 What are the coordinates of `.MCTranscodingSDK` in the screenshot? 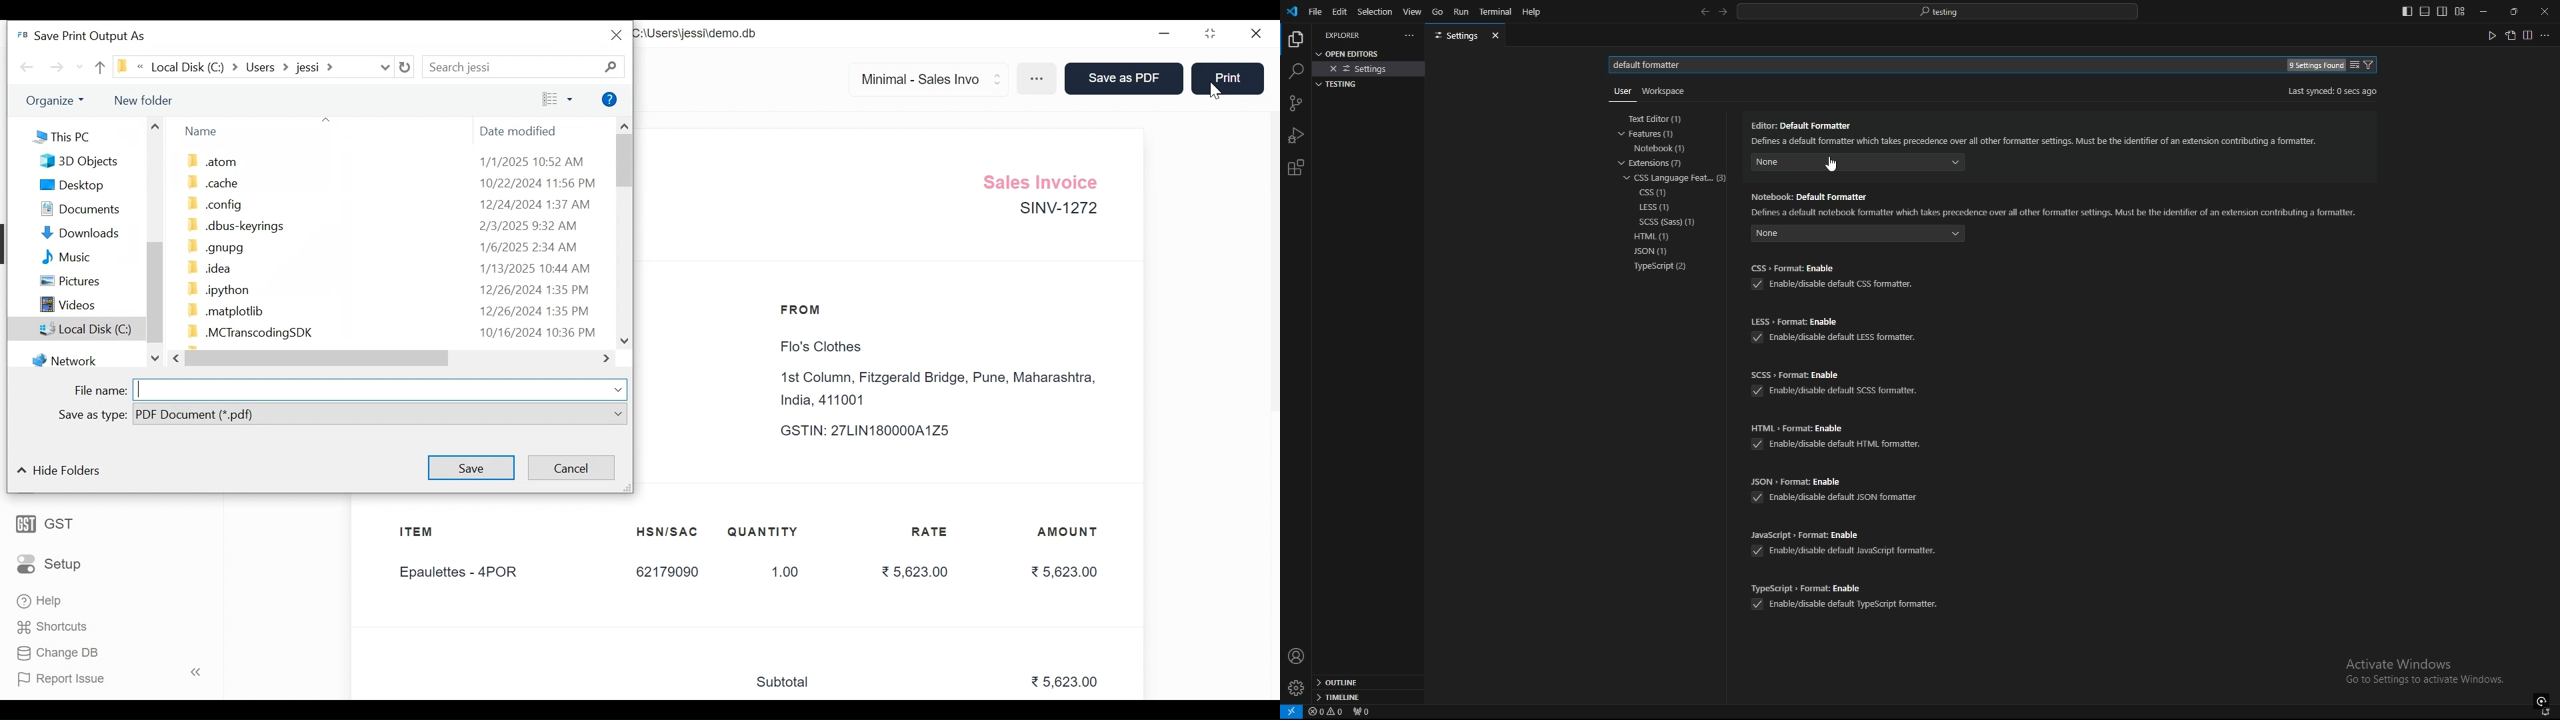 It's located at (245, 331).